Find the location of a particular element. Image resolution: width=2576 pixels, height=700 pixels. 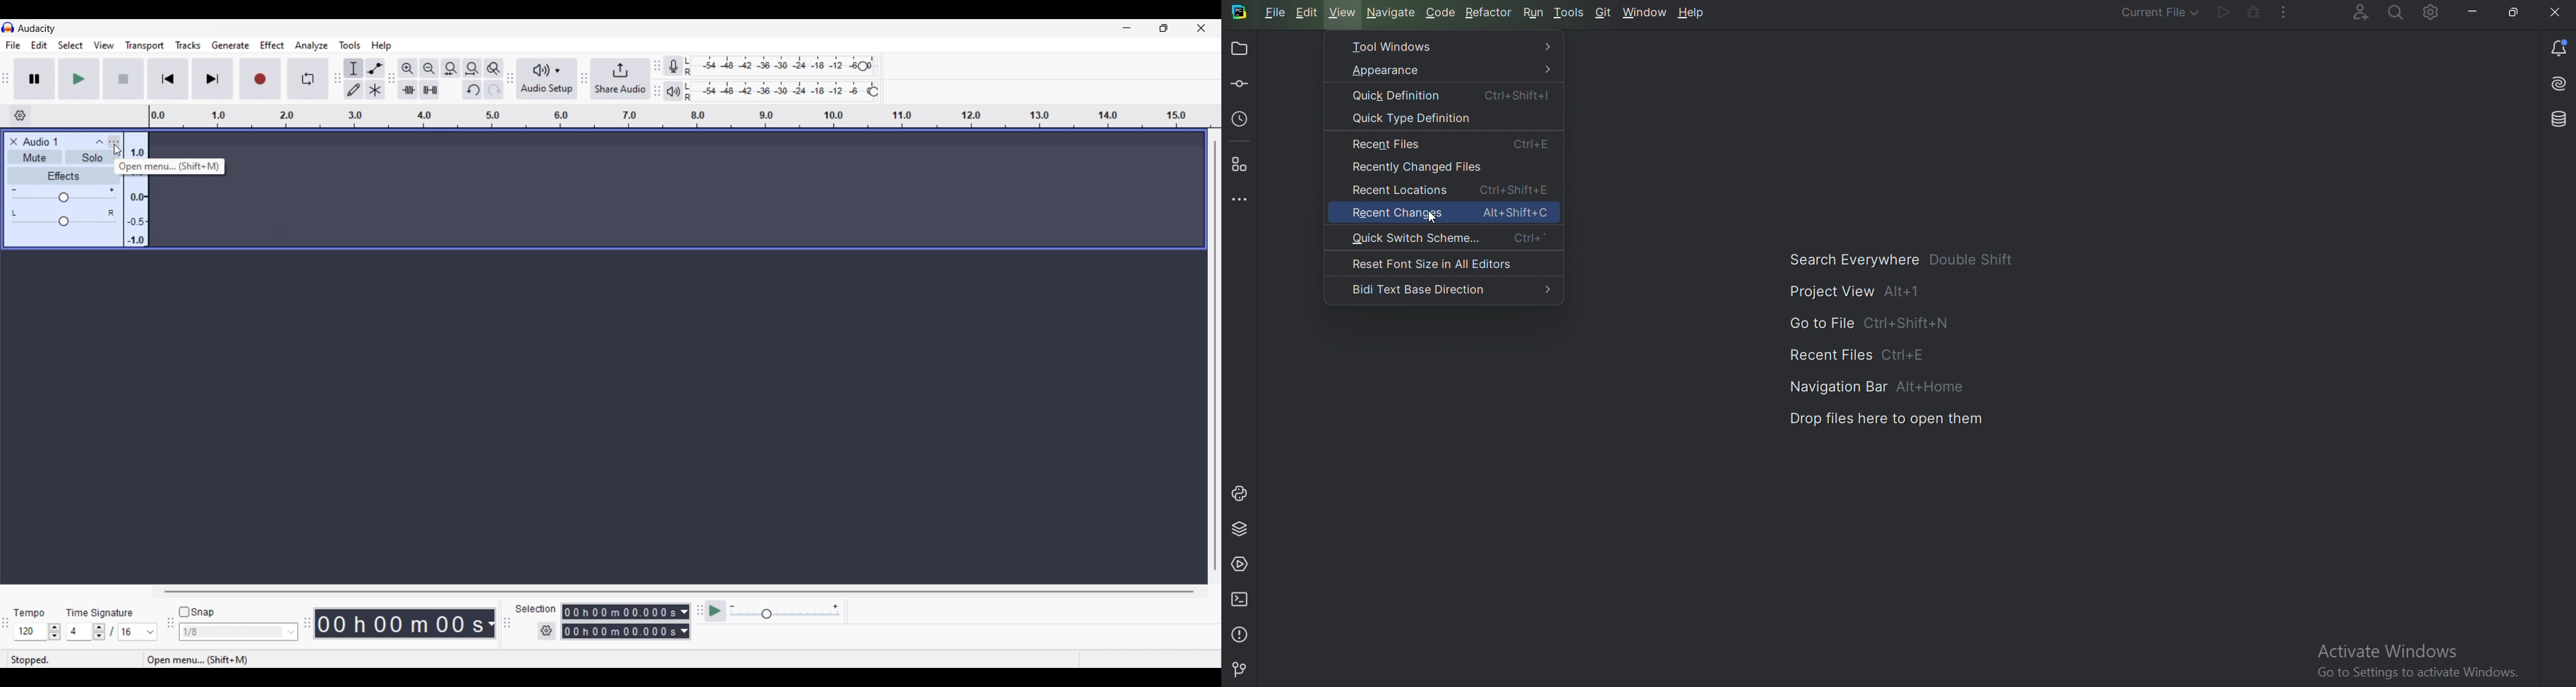

Help menu is located at coordinates (381, 46).